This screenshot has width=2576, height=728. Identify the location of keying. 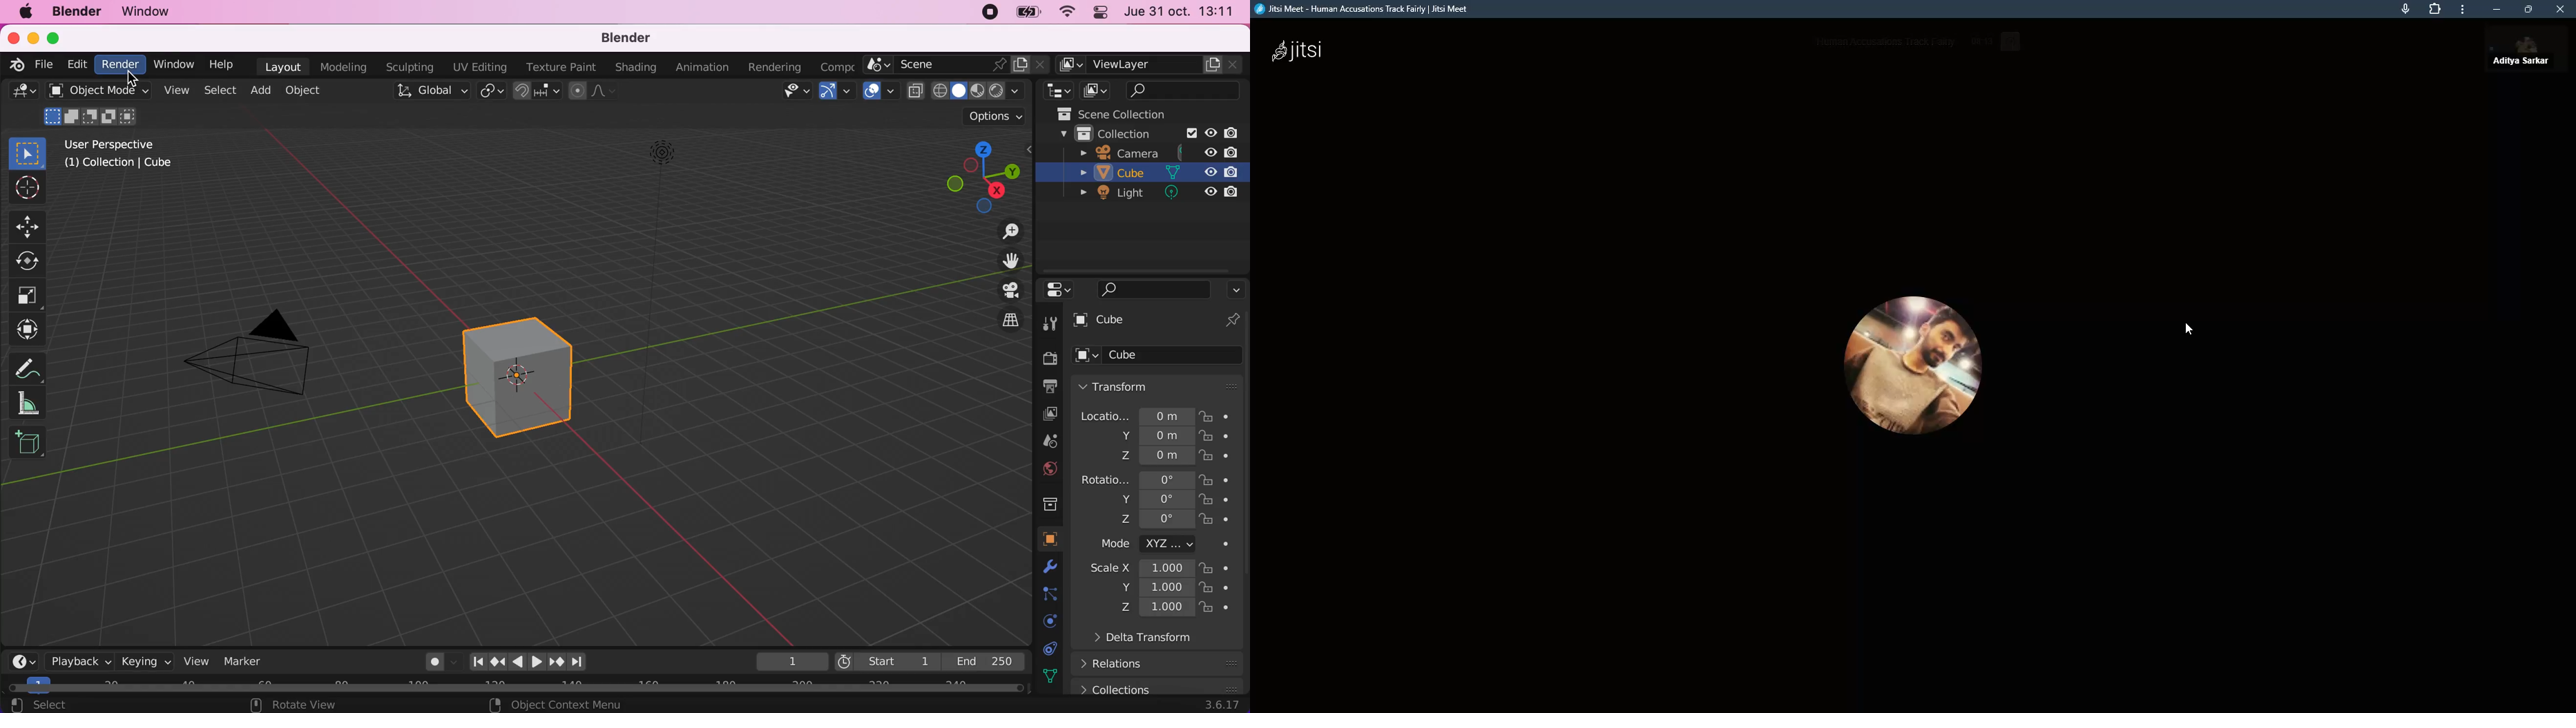
(145, 662).